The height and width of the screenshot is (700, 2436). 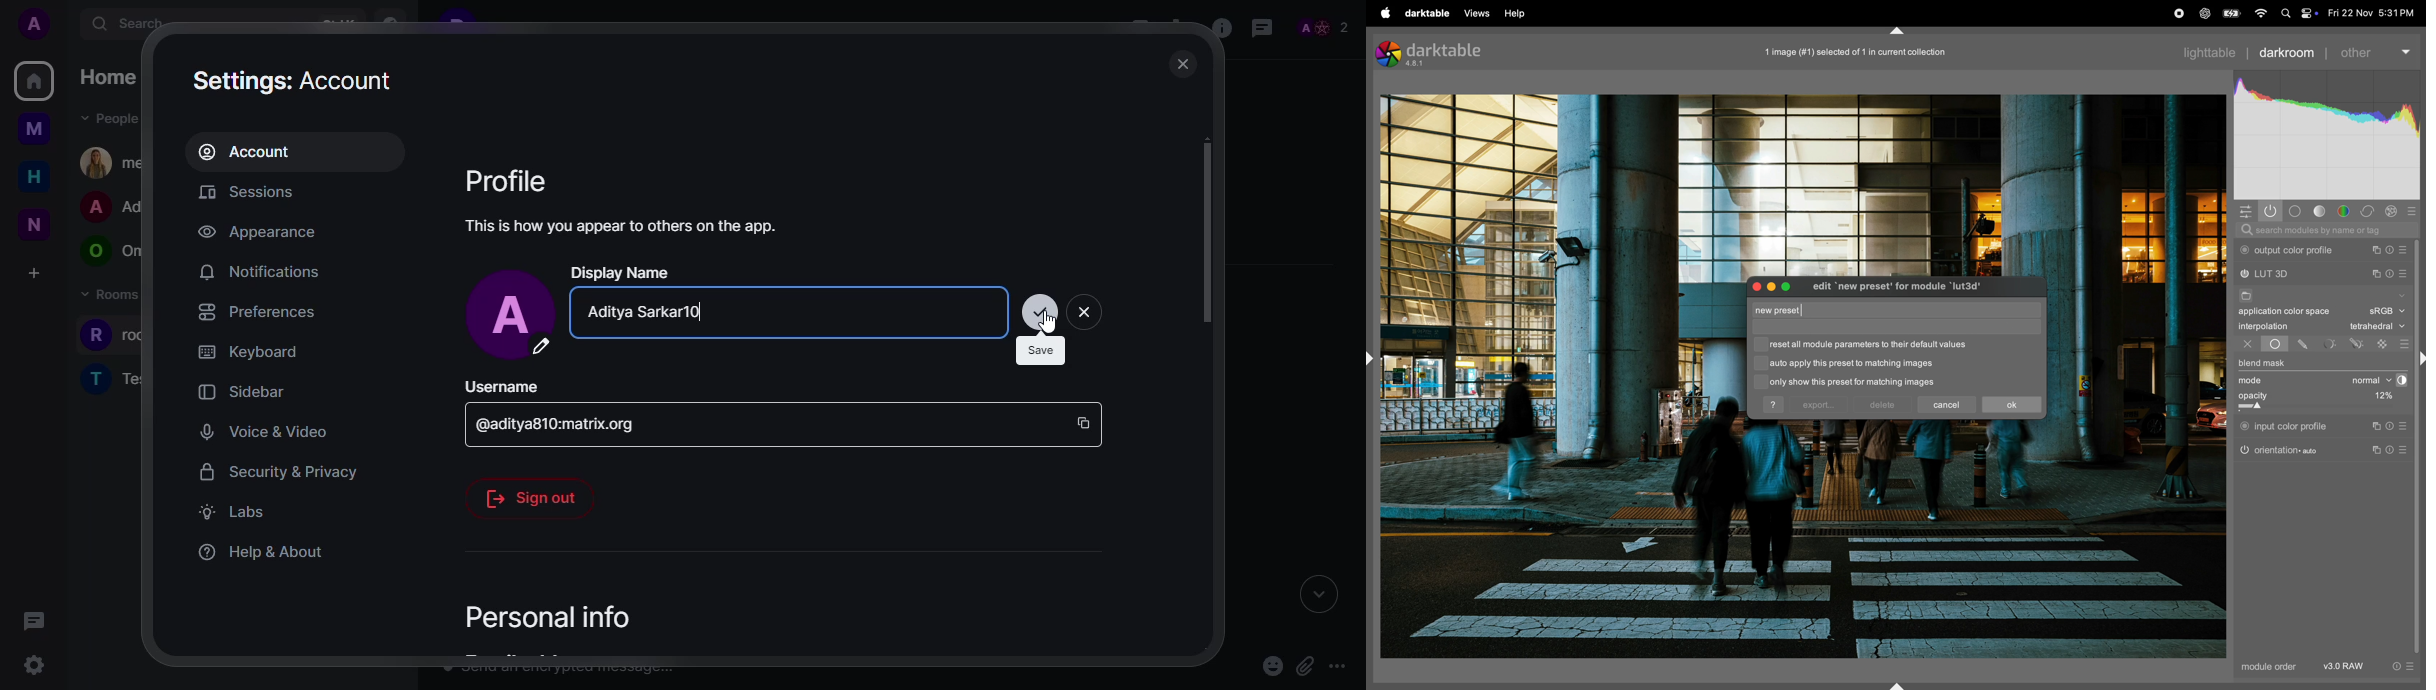 I want to click on chatgpt, so click(x=2205, y=14).